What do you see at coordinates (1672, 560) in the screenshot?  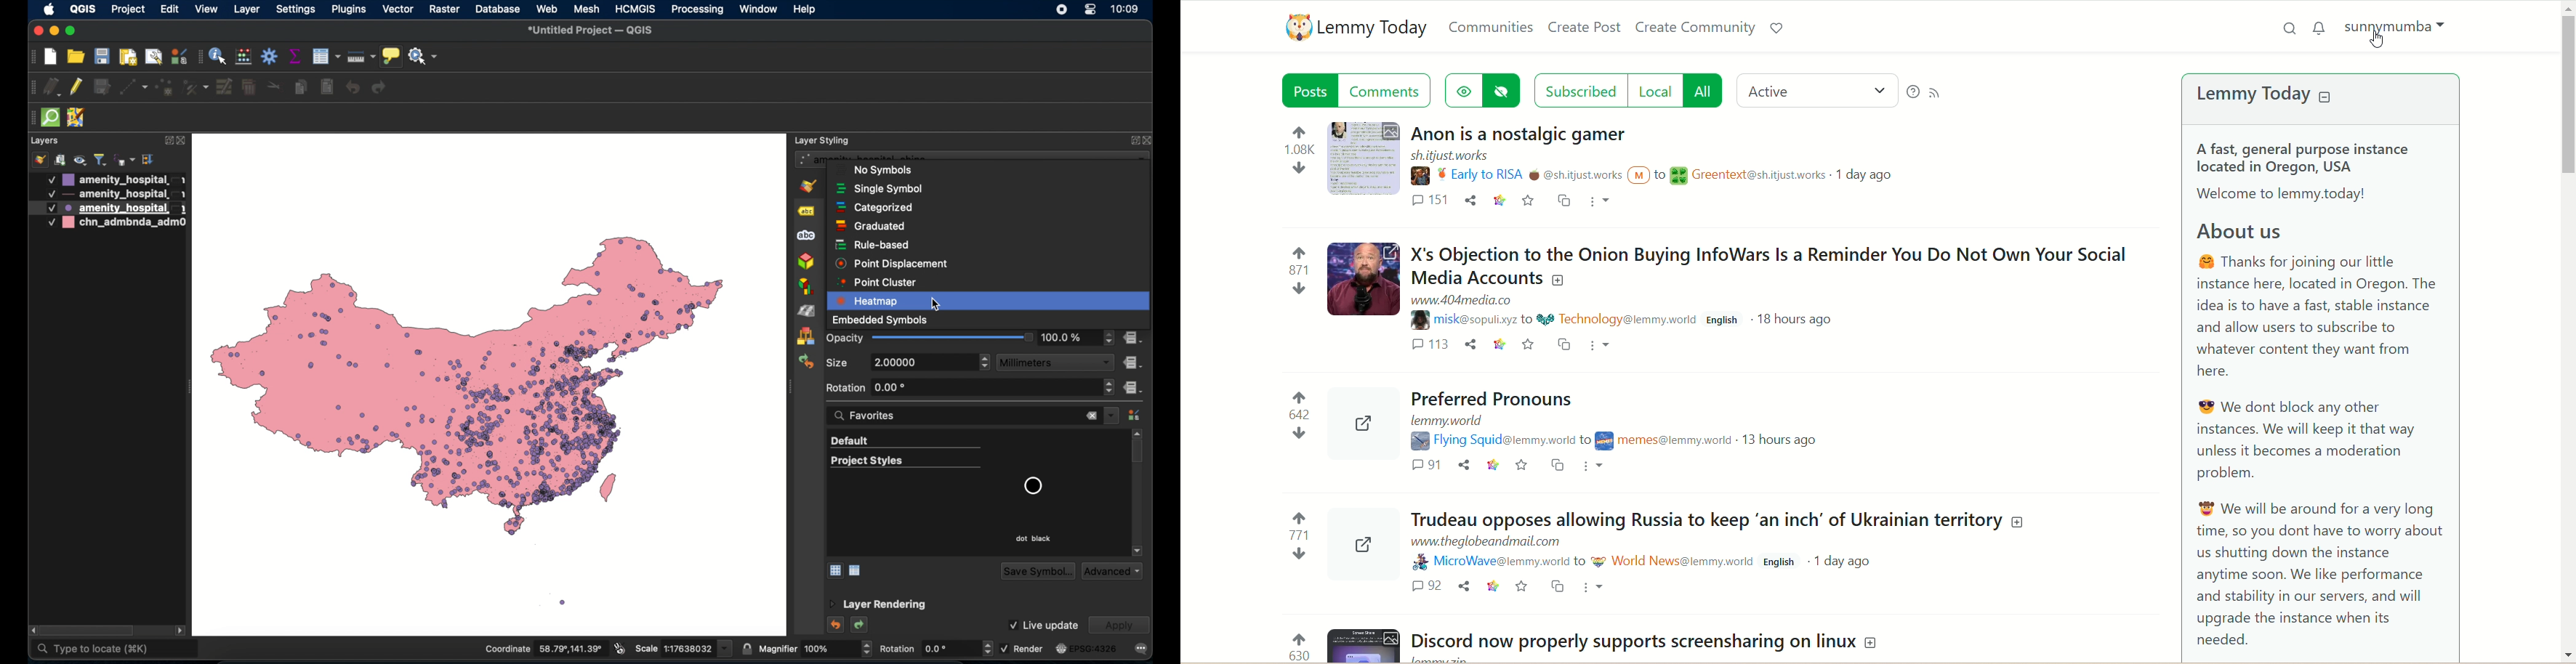 I see `Community` at bounding box center [1672, 560].